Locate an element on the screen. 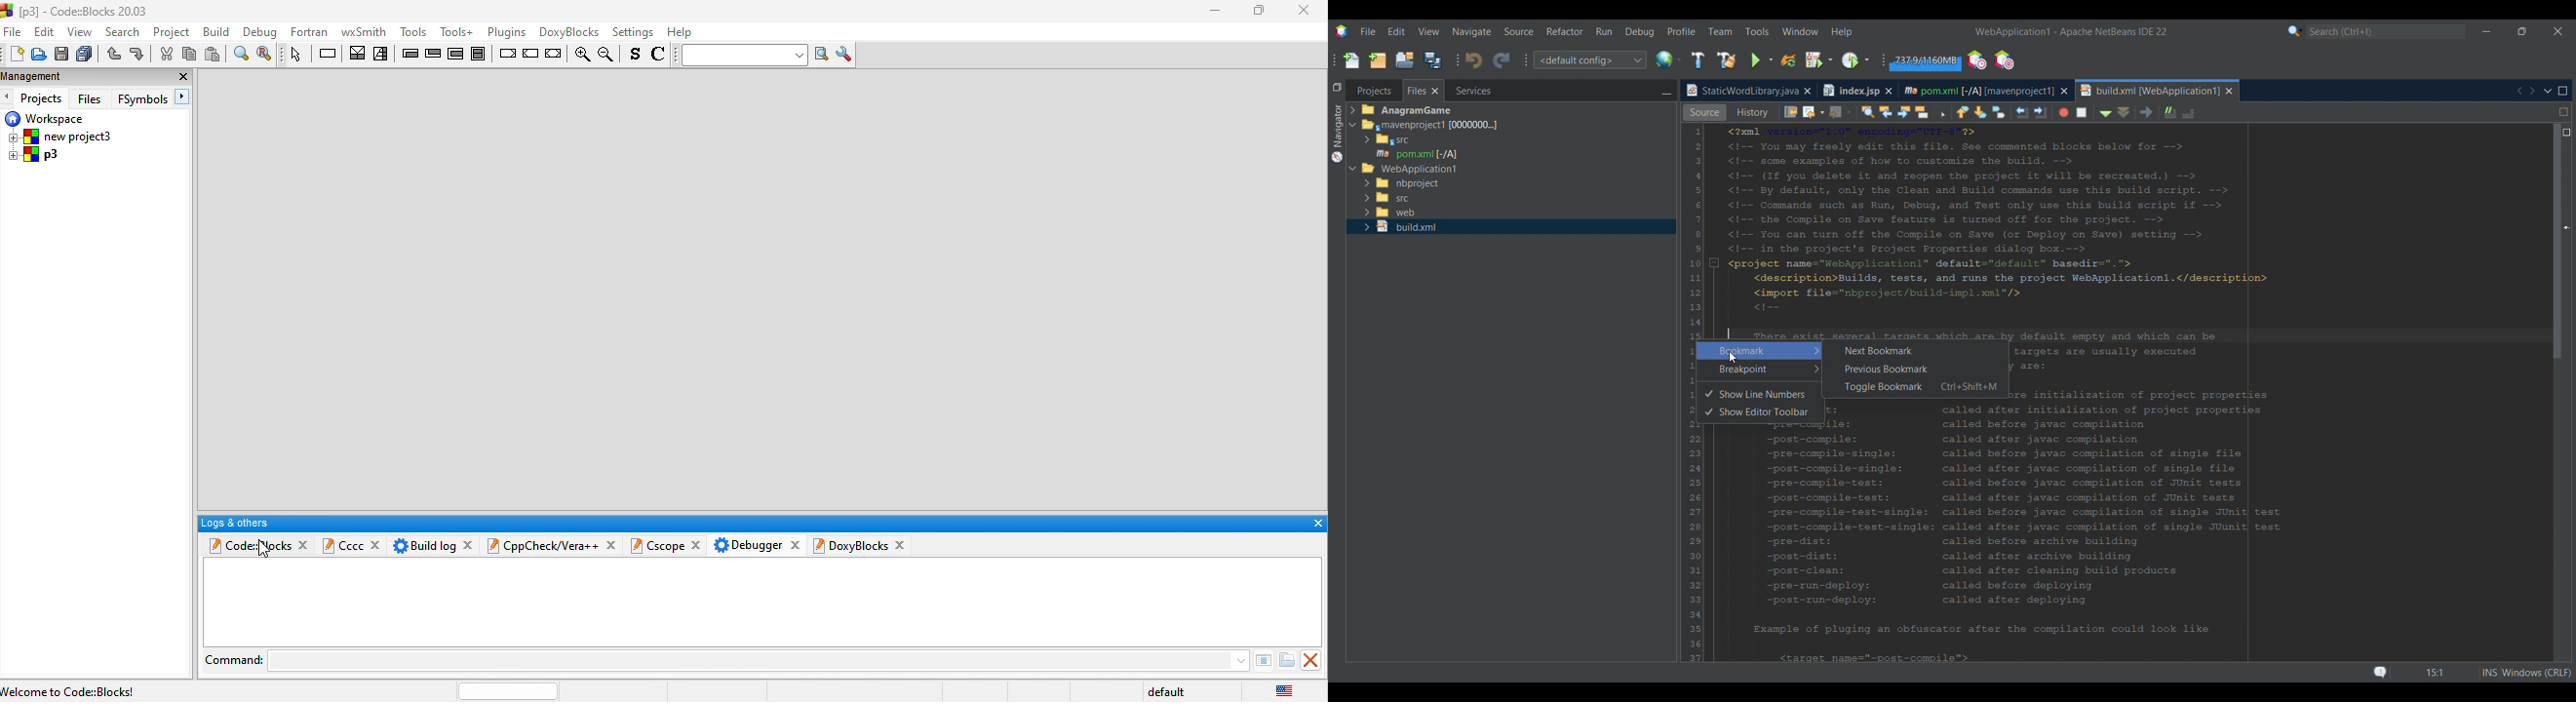 This screenshot has width=2576, height=728. logs and others is located at coordinates (747, 523).